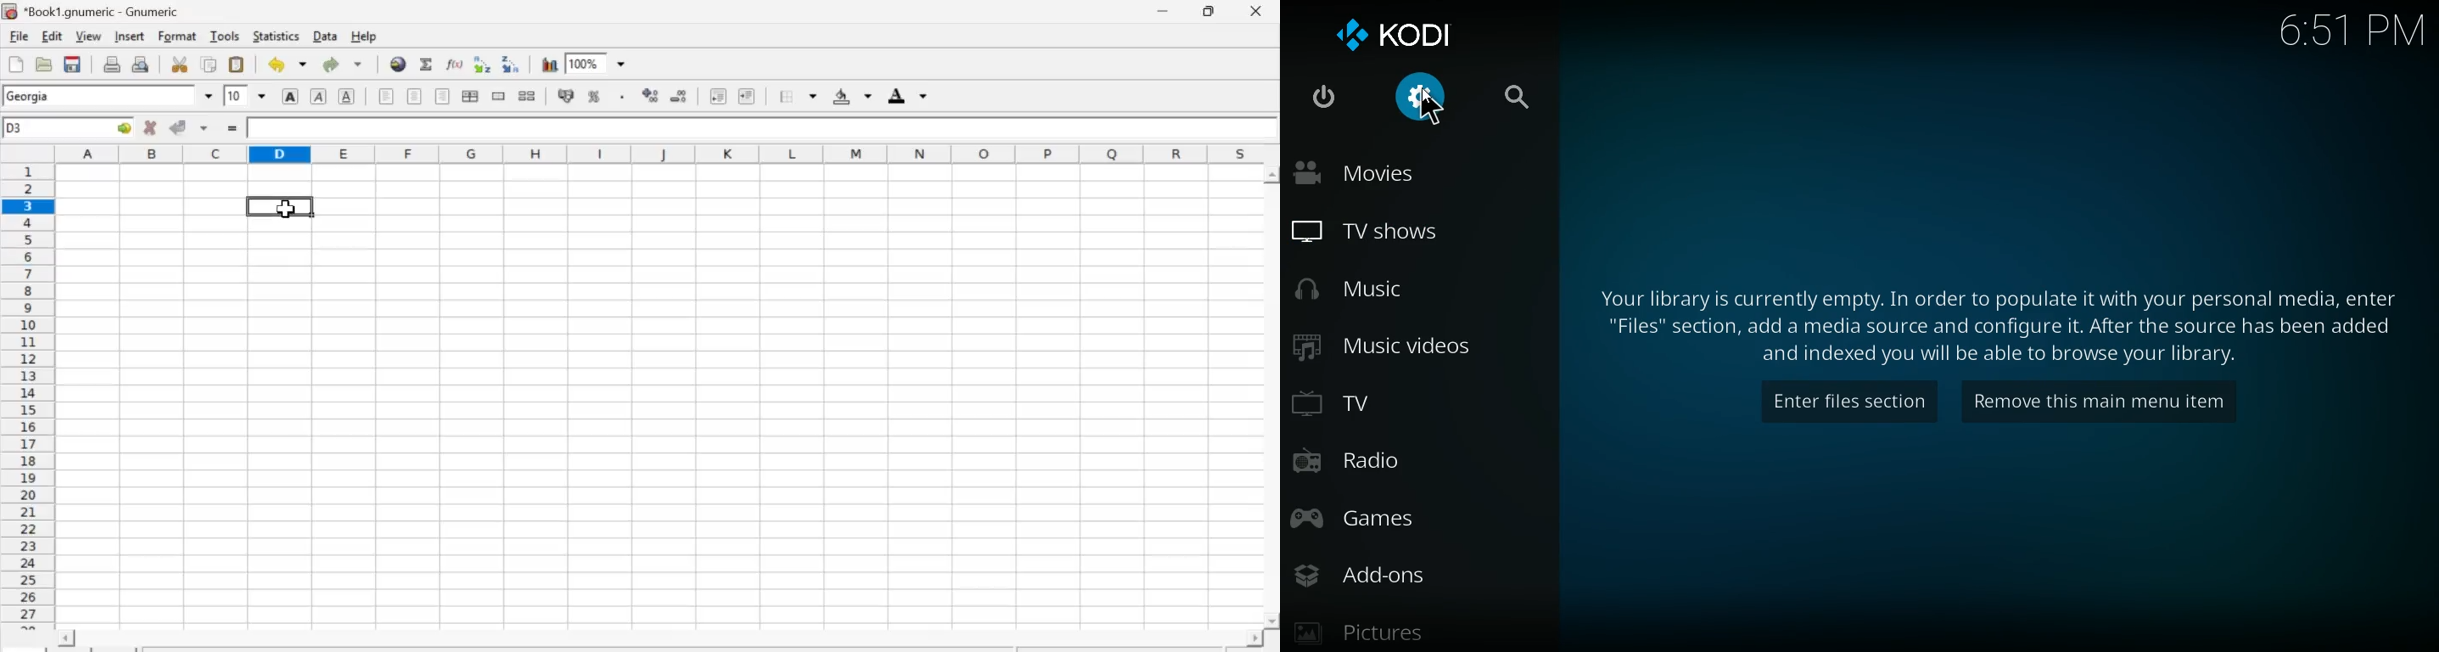 Image resolution: width=2464 pixels, height=672 pixels. Describe the element at coordinates (2115, 402) in the screenshot. I see `remove this main menu item` at that location.